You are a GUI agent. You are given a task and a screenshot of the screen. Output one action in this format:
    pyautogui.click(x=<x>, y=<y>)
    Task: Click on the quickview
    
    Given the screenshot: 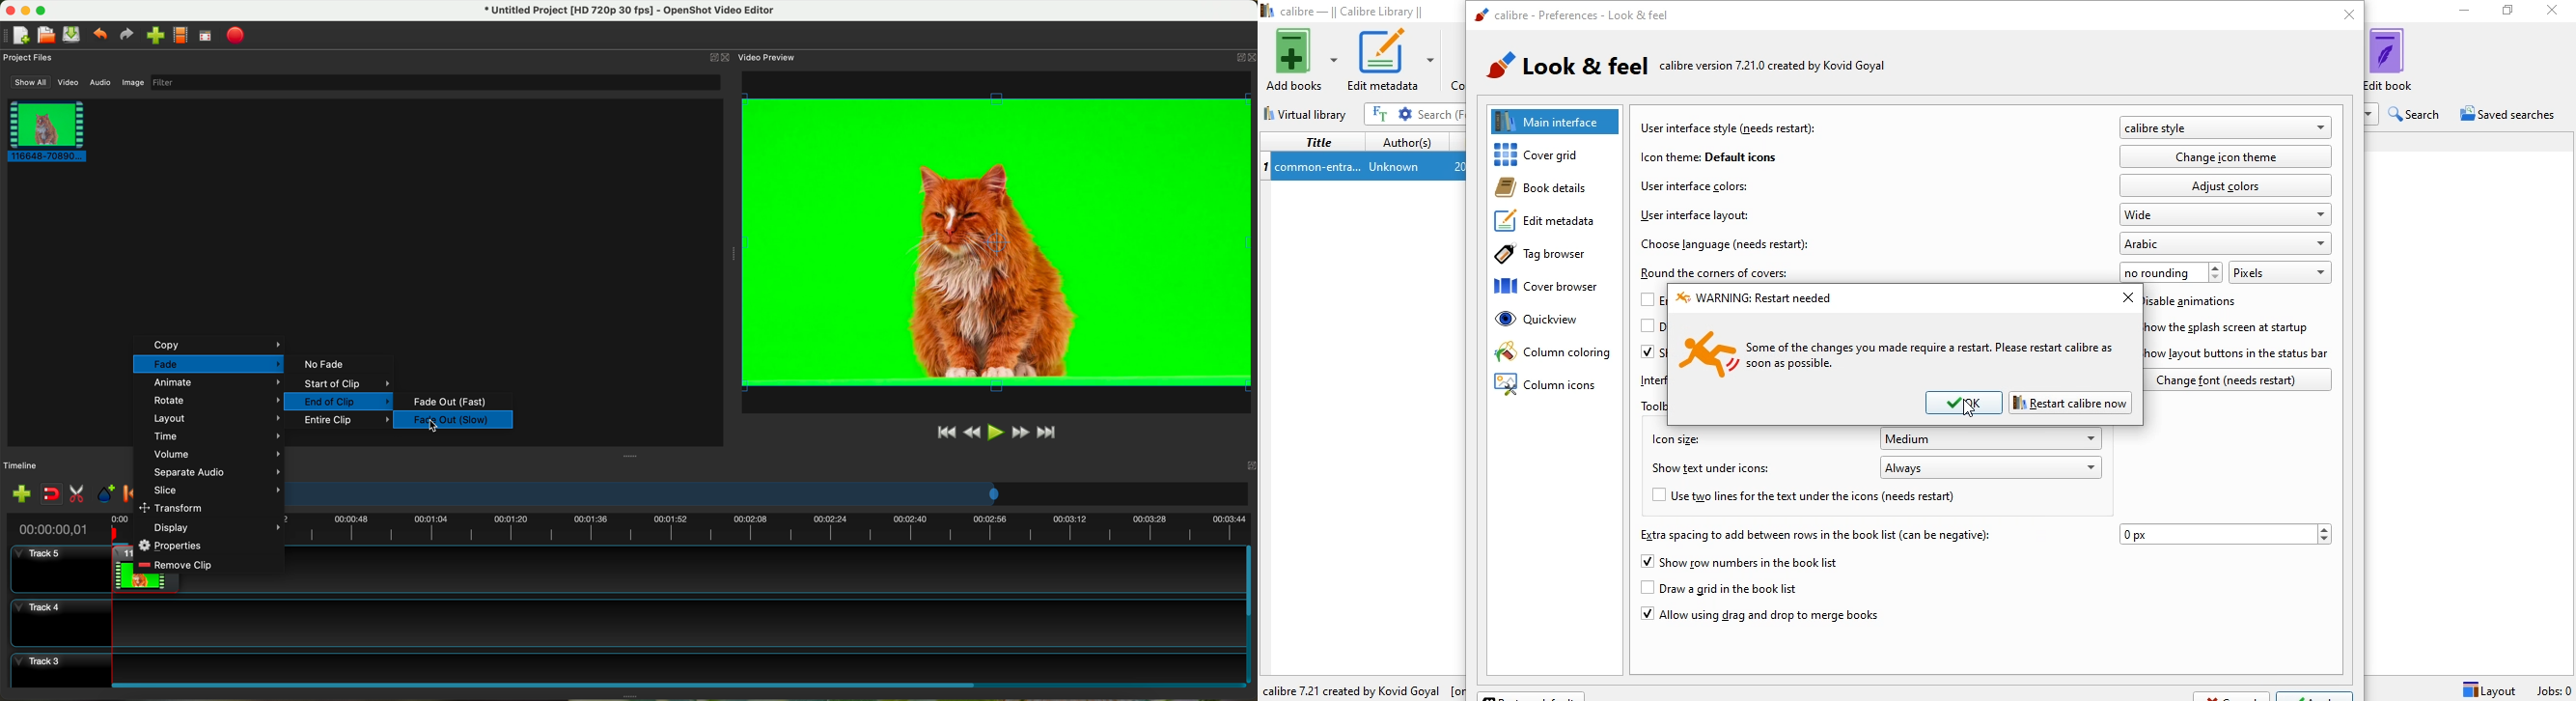 What is the action you would take?
    pyautogui.click(x=1557, y=324)
    